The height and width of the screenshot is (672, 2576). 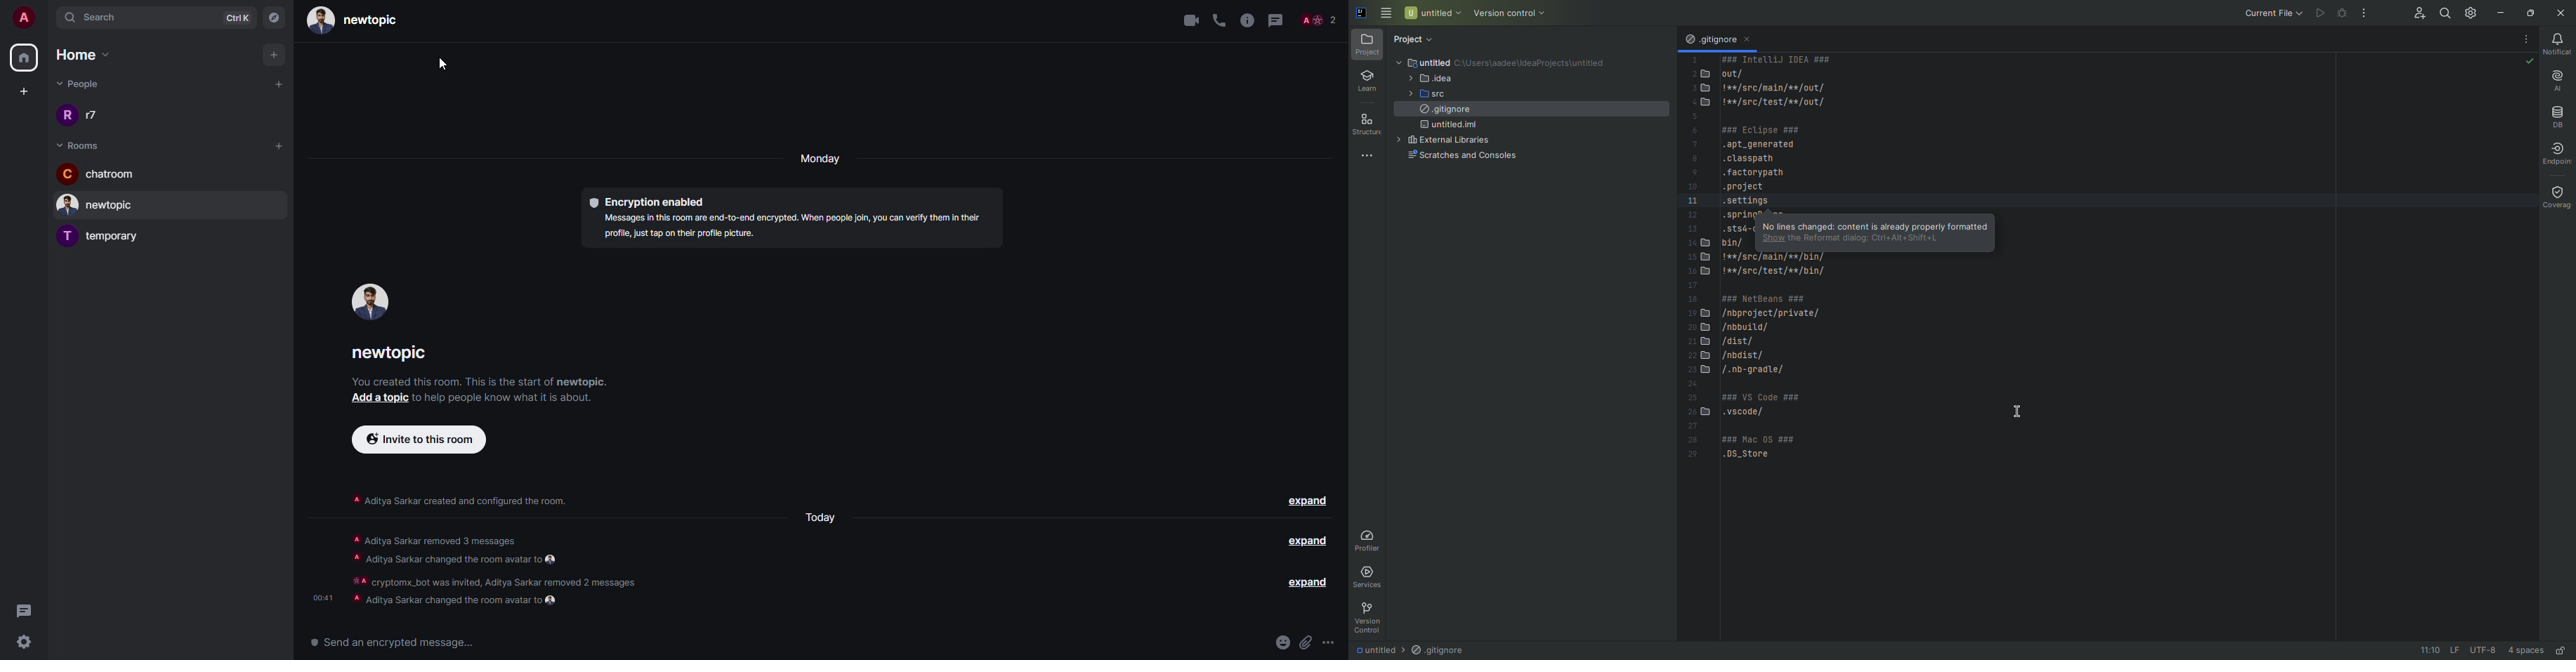 I want to click on info, so click(x=497, y=557).